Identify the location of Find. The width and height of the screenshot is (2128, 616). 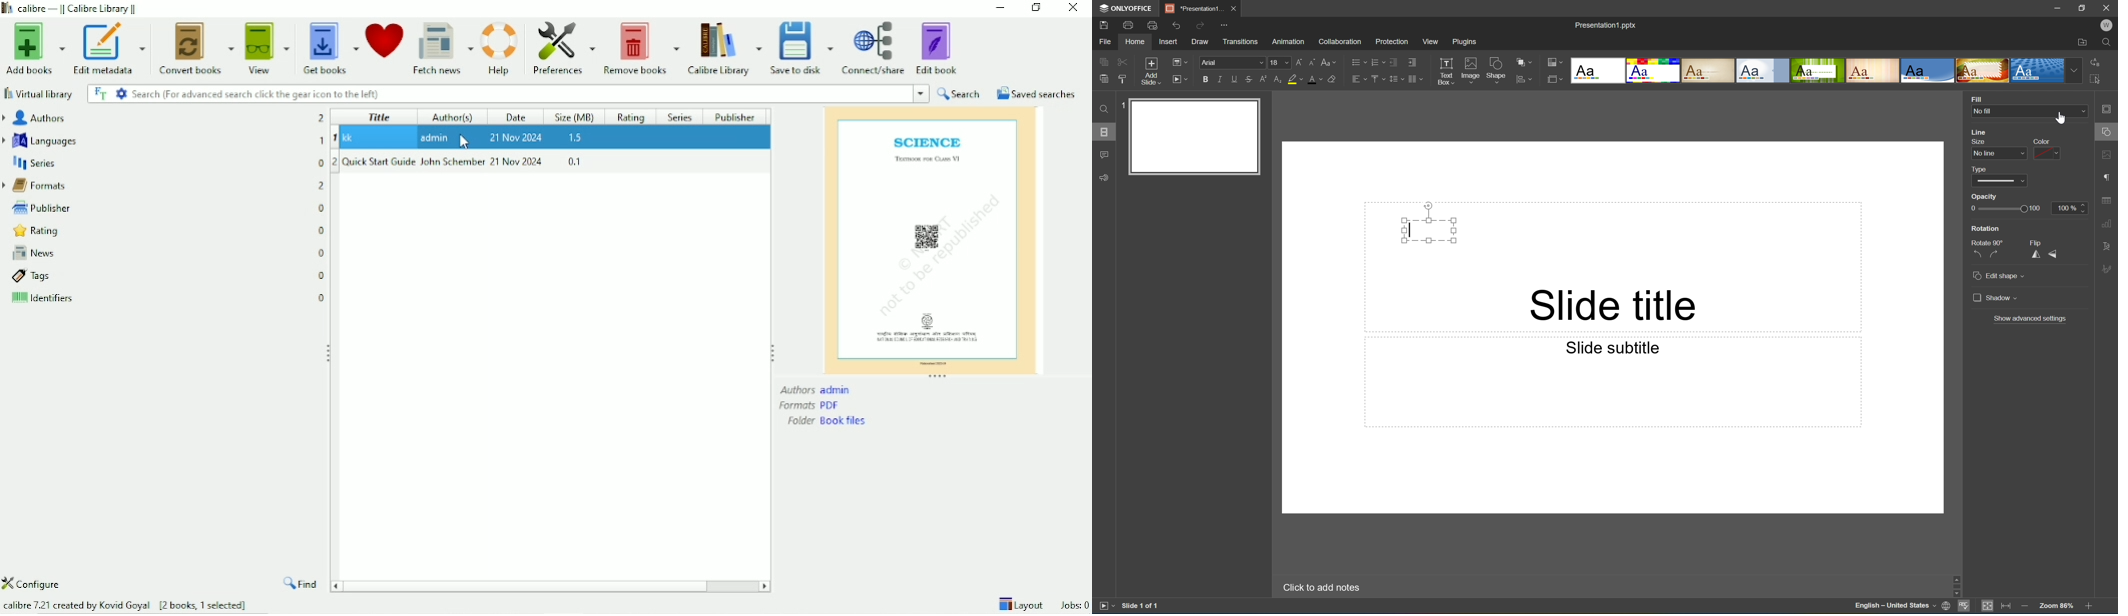
(1102, 109).